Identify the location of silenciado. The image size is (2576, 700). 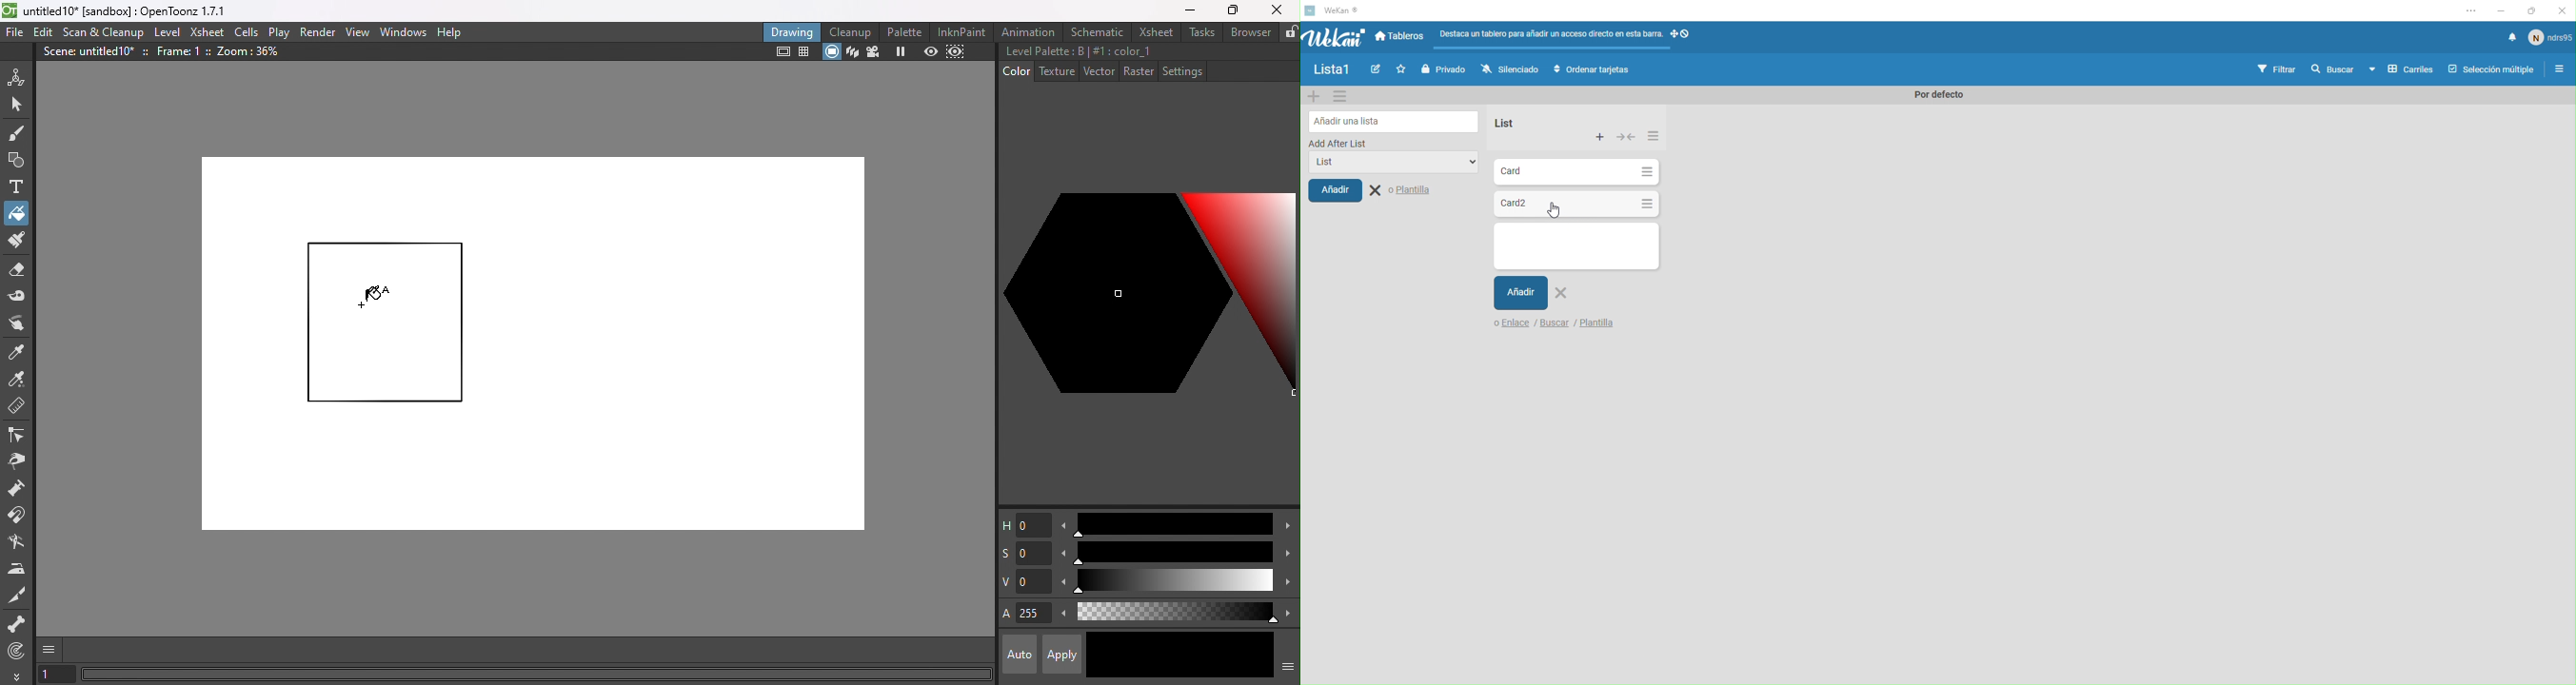
(1507, 69).